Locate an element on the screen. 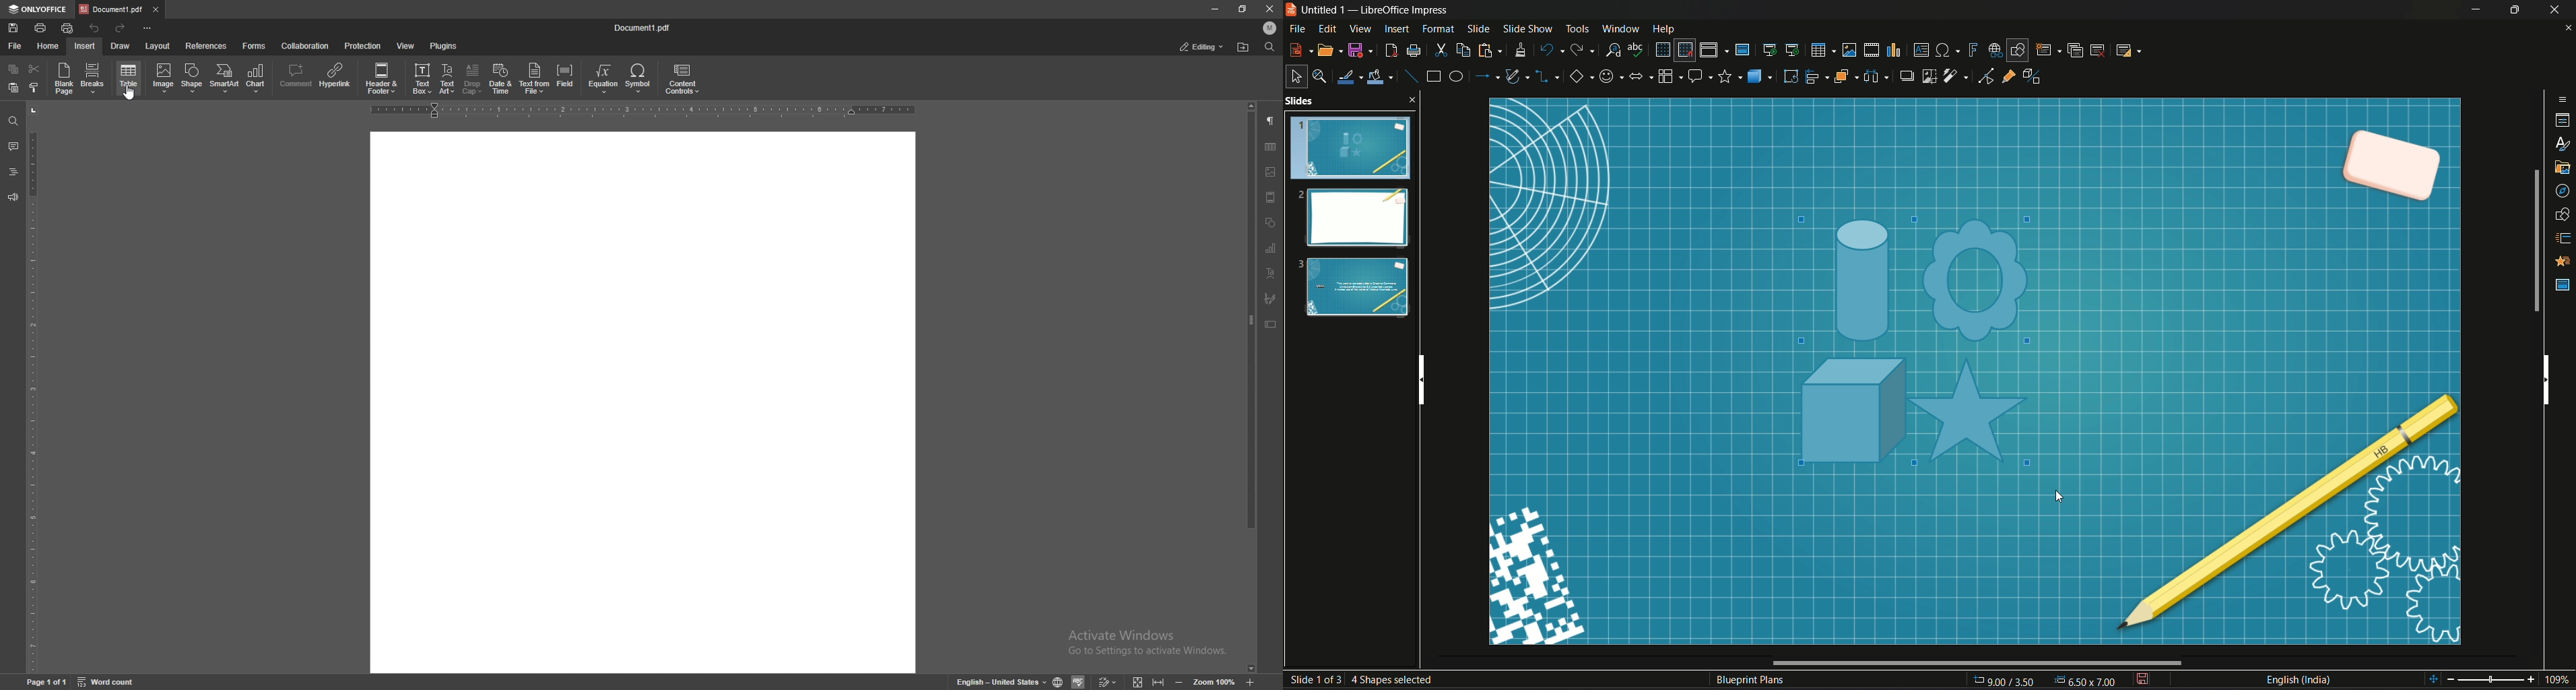 Image resolution: width=2576 pixels, height=700 pixels. shapes is located at coordinates (2563, 215).